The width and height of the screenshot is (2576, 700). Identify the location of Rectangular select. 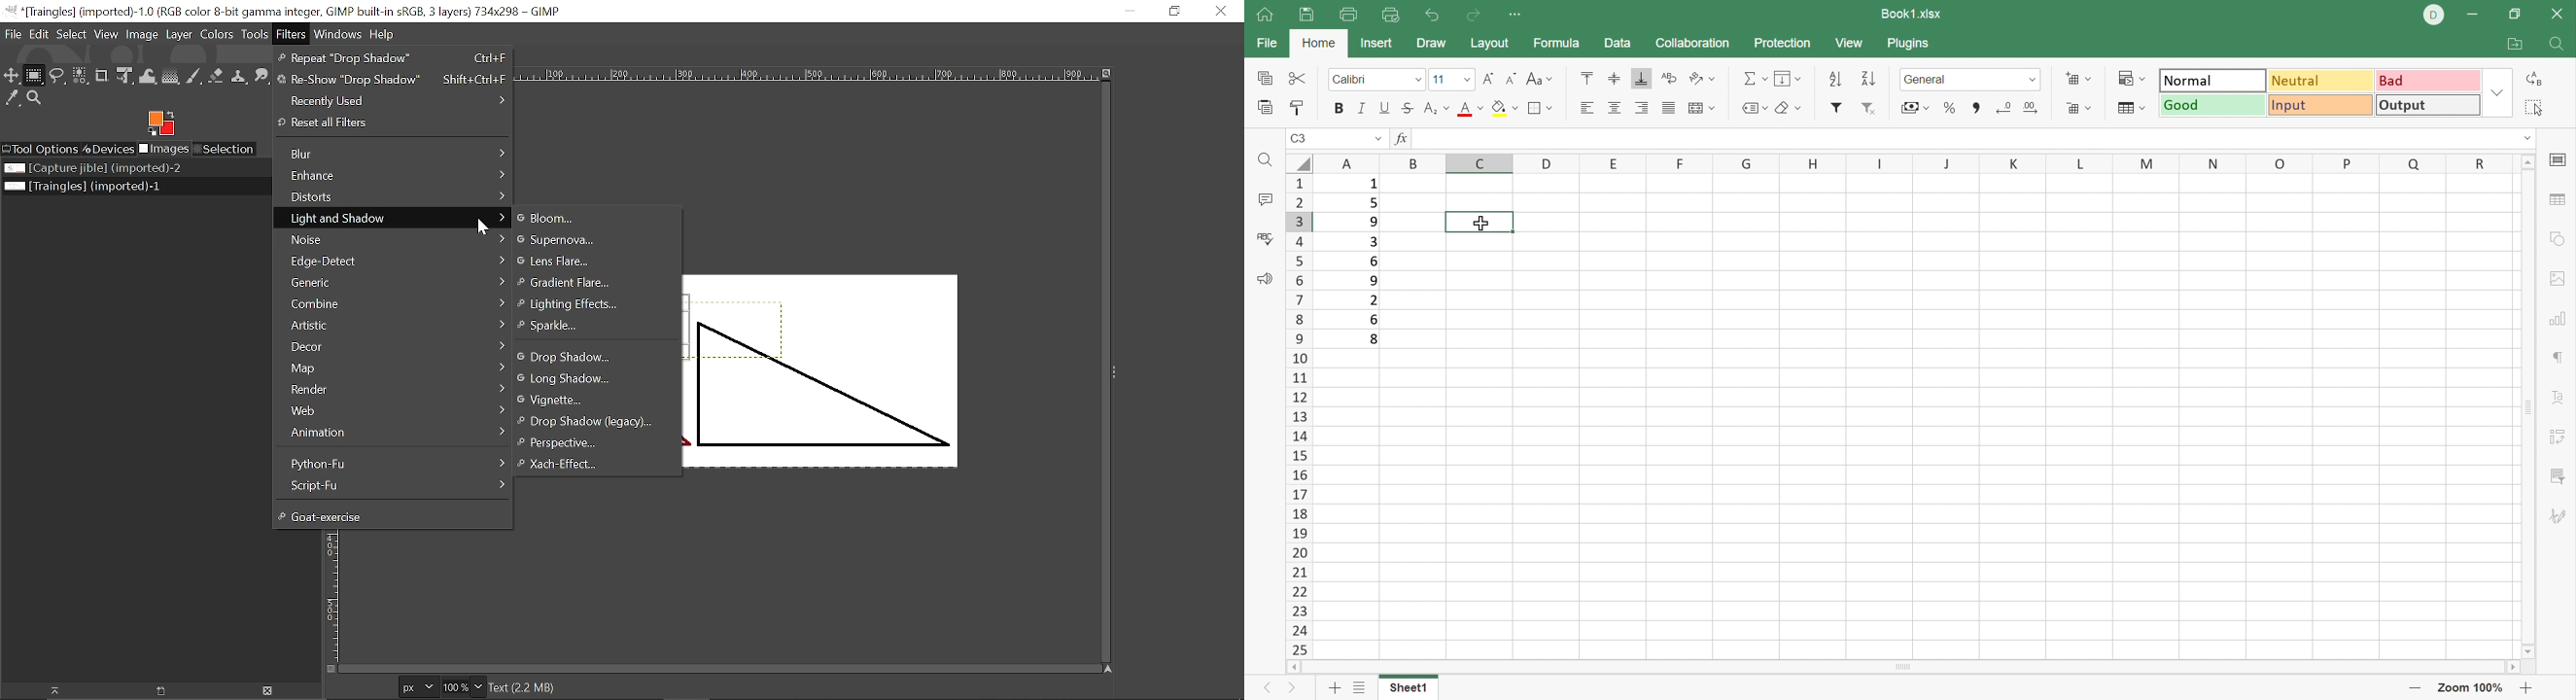
(35, 75).